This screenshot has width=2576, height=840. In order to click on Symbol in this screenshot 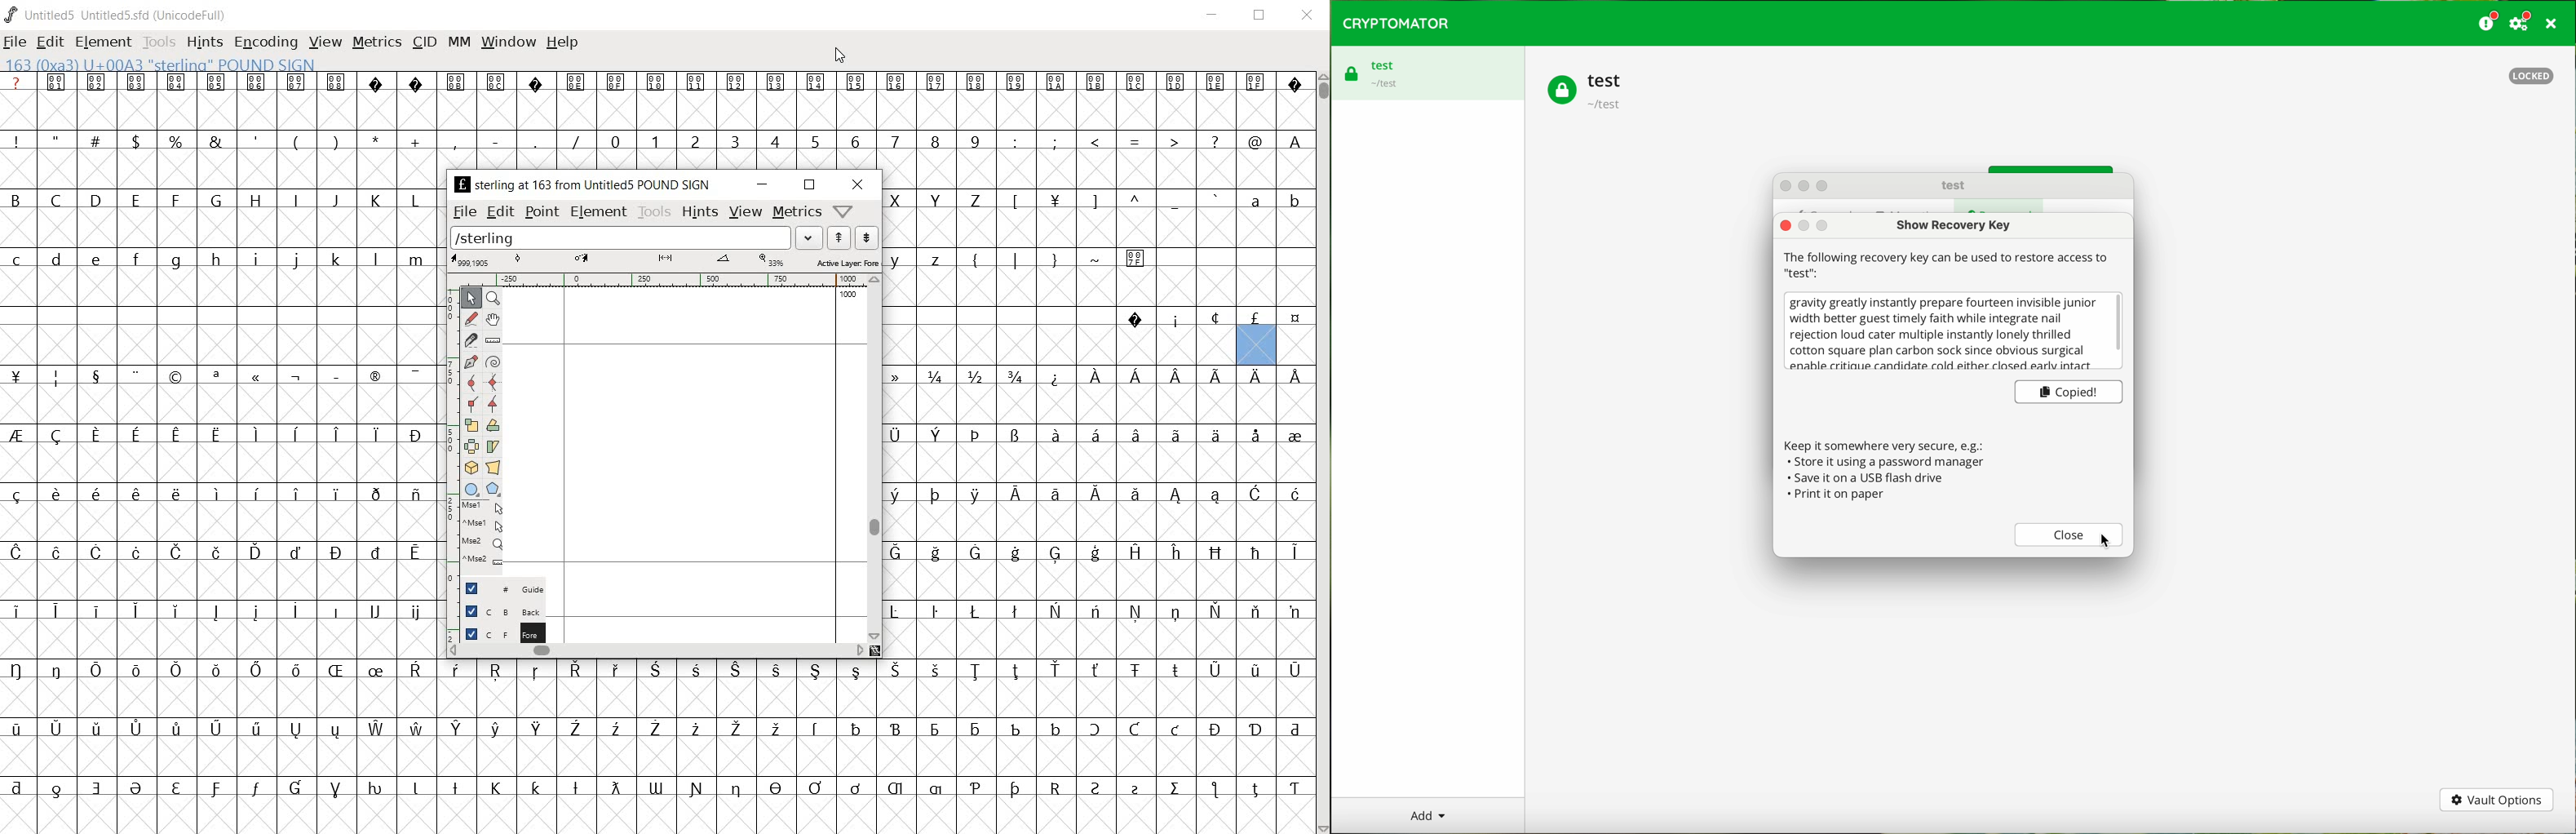, I will do `click(219, 433)`.